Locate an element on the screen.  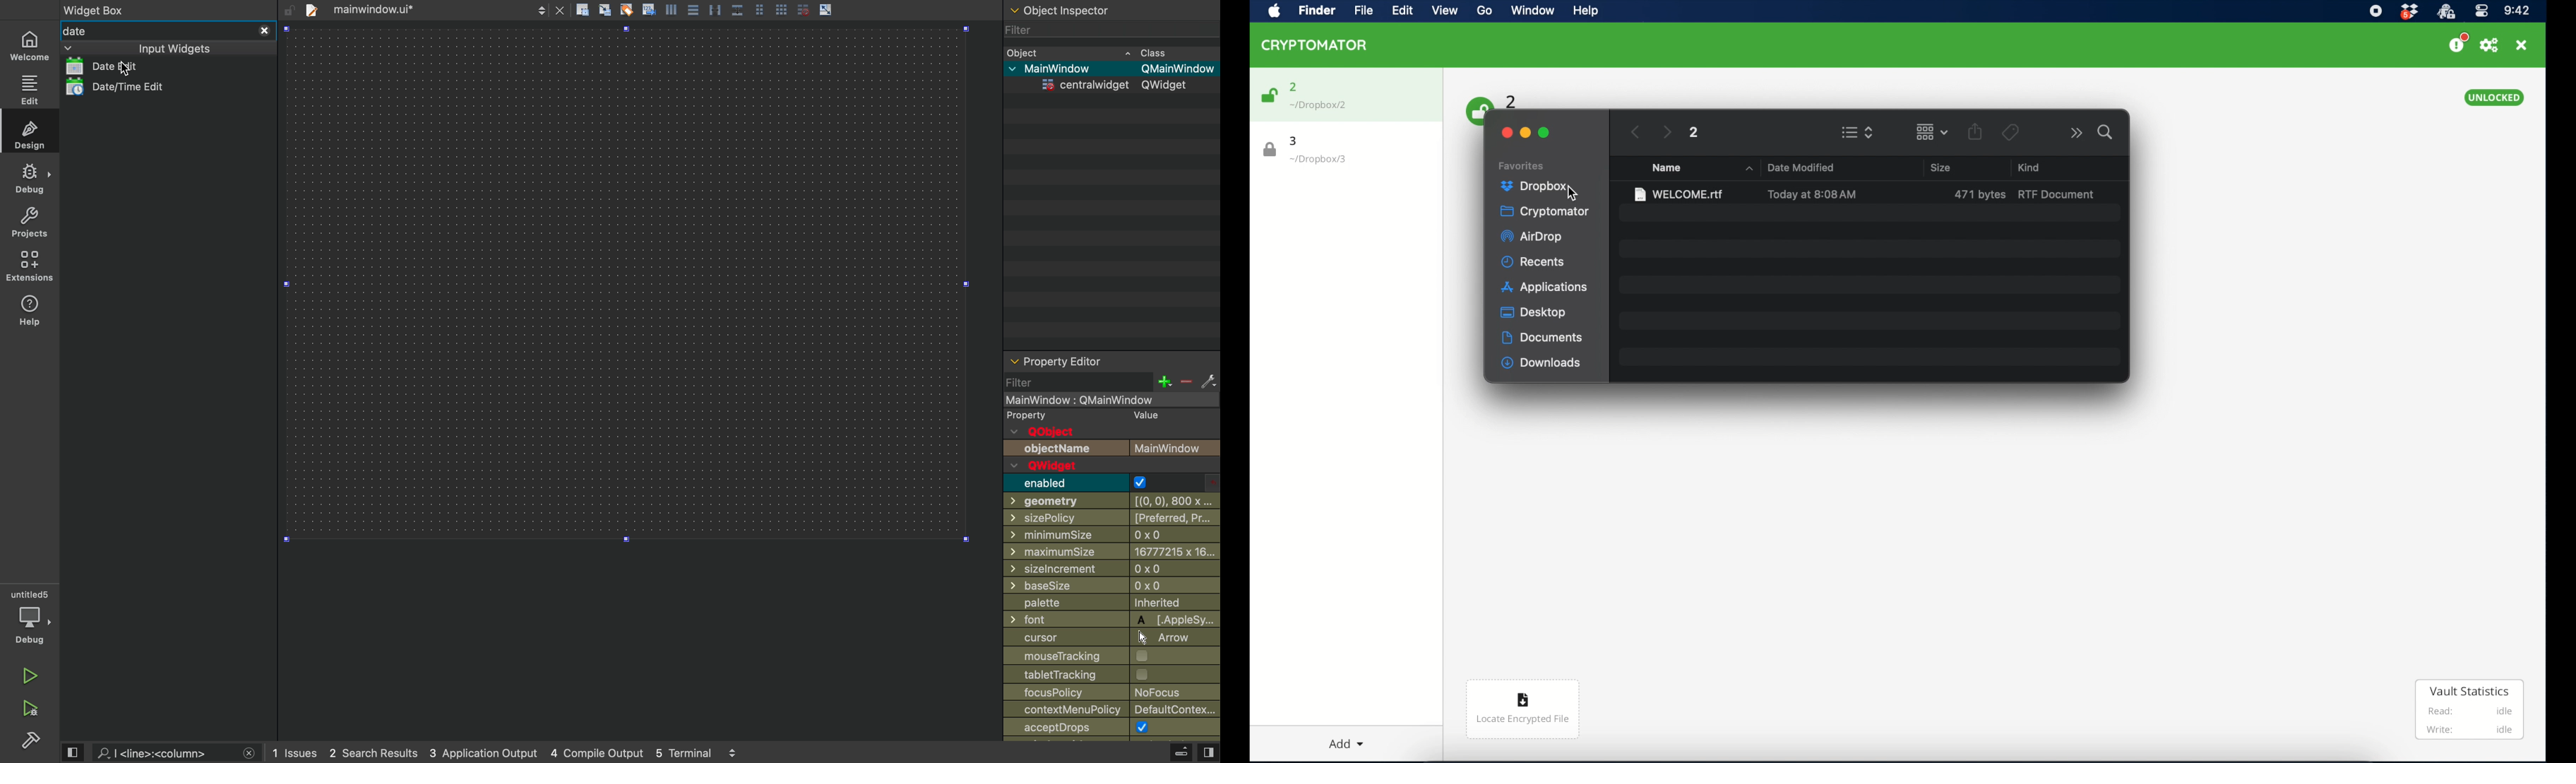
property is located at coordinates (1089, 415).